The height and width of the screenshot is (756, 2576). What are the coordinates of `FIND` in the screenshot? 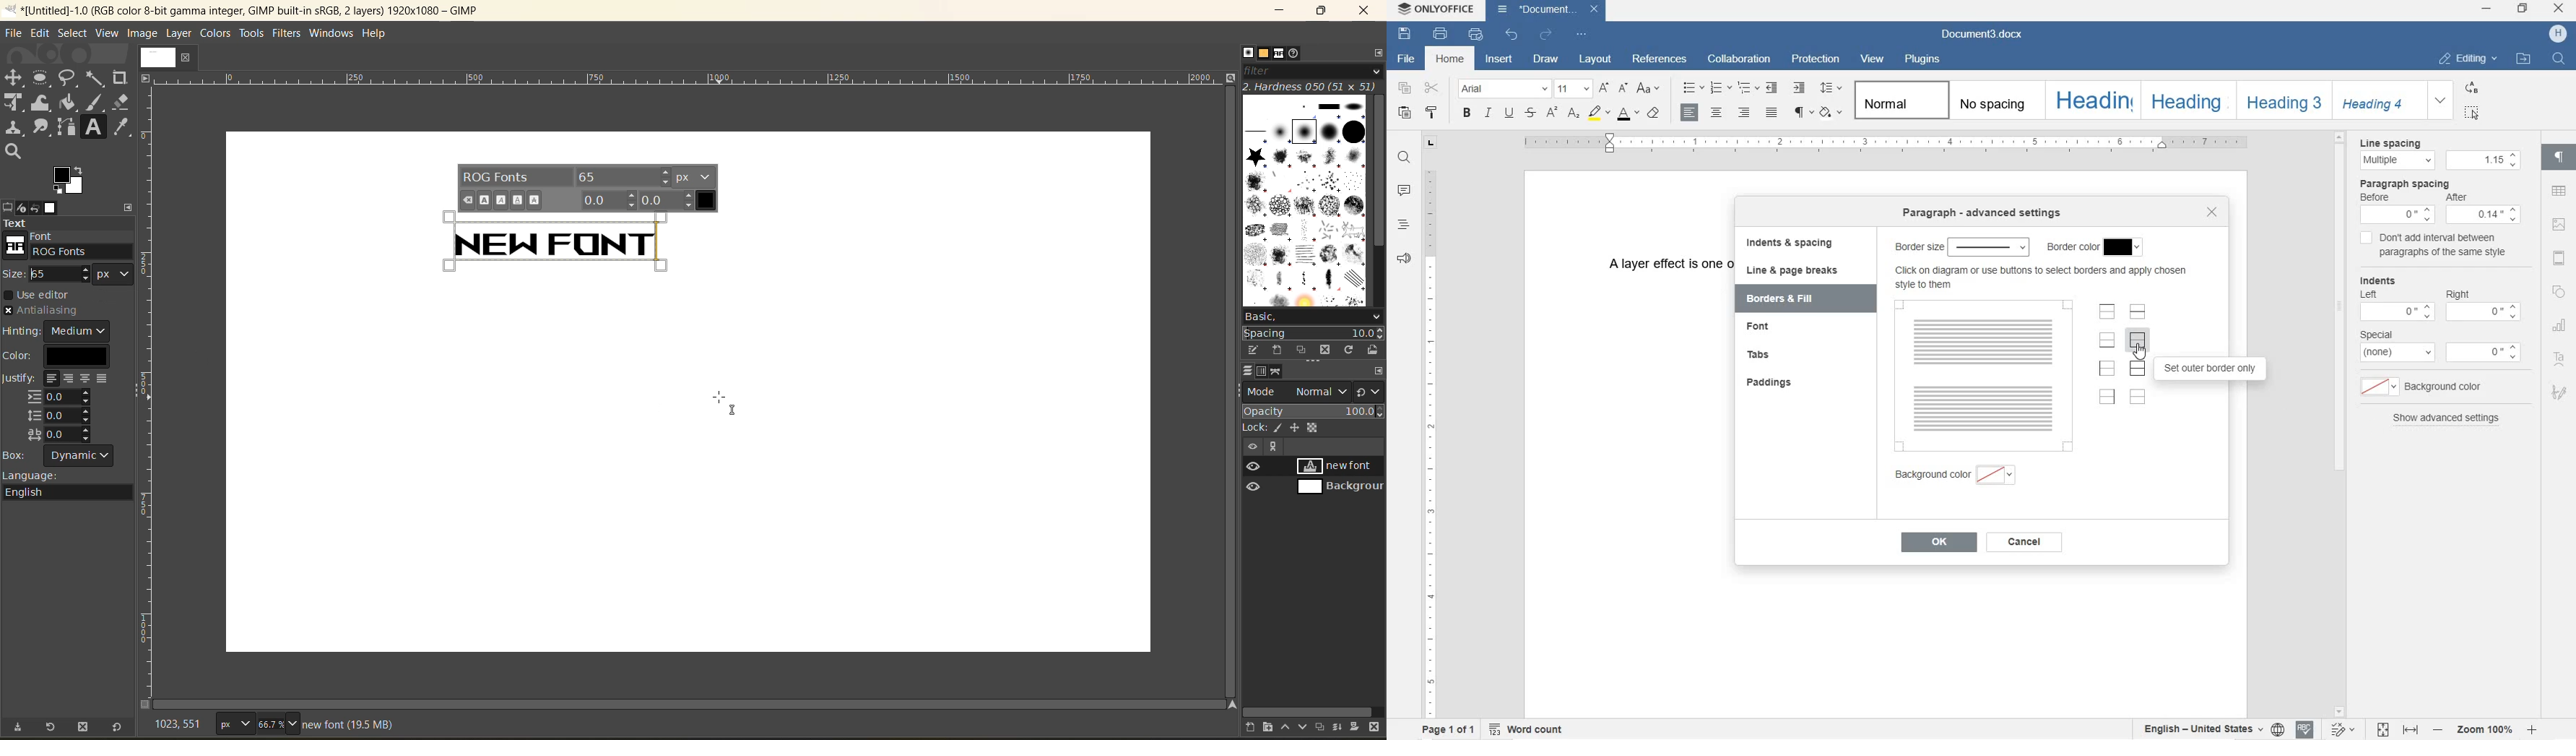 It's located at (2559, 59).